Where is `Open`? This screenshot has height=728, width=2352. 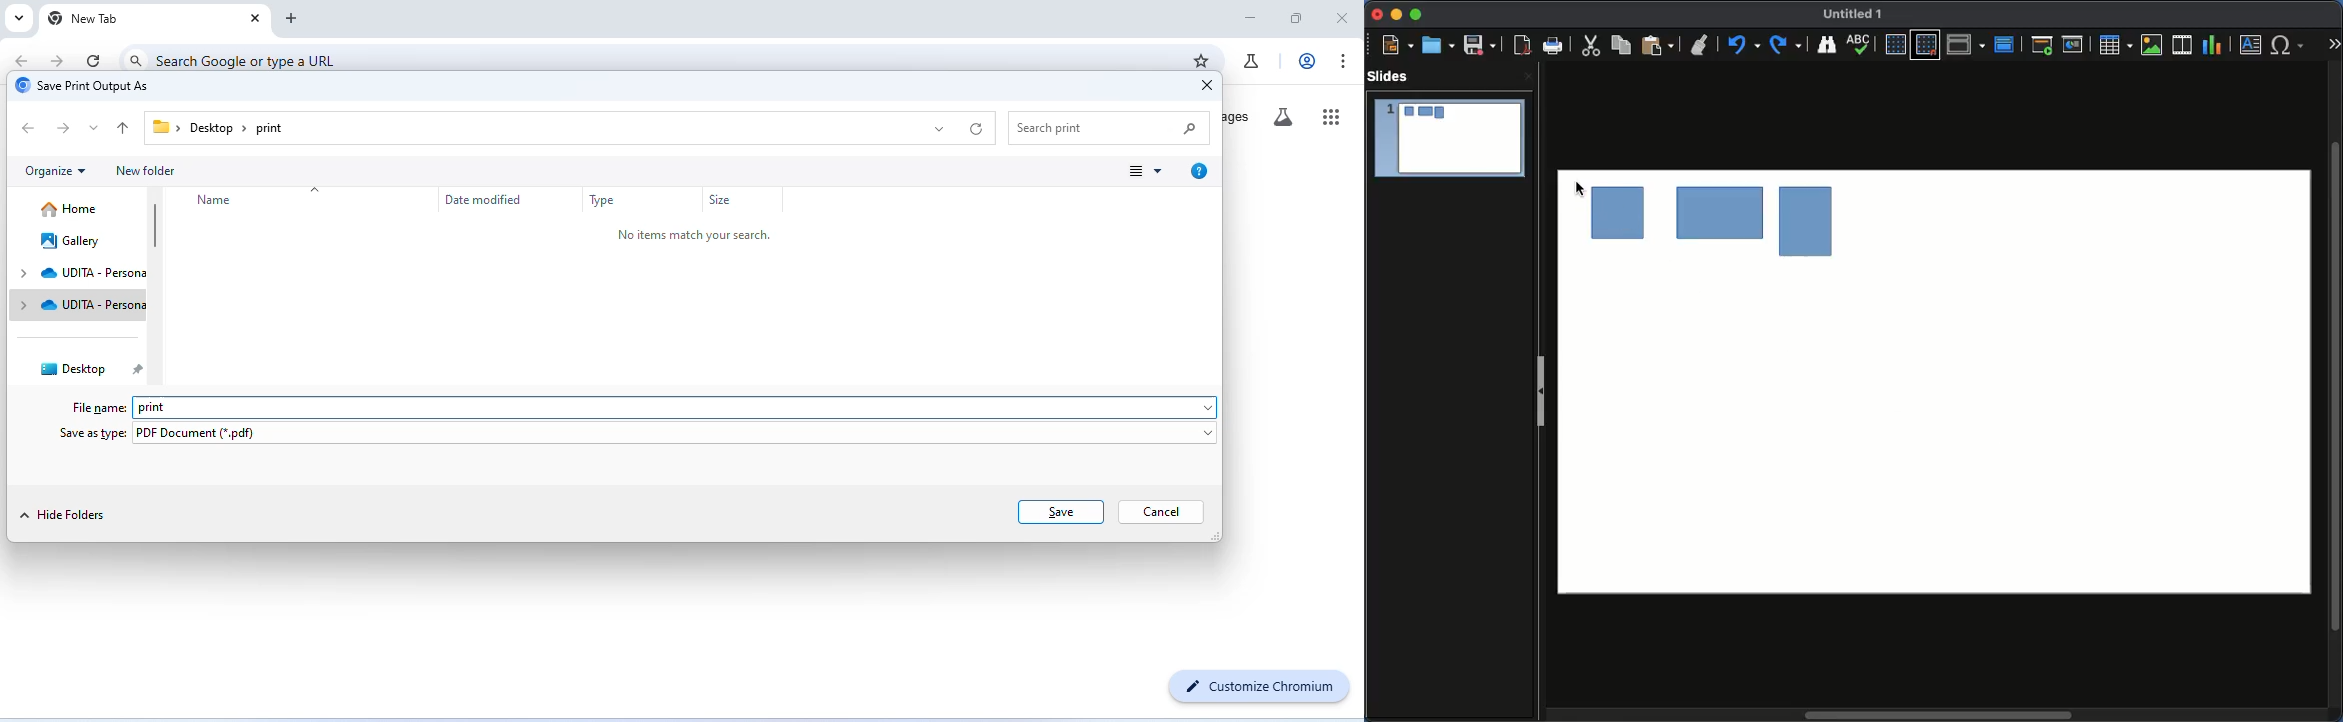 Open is located at coordinates (1436, 45).